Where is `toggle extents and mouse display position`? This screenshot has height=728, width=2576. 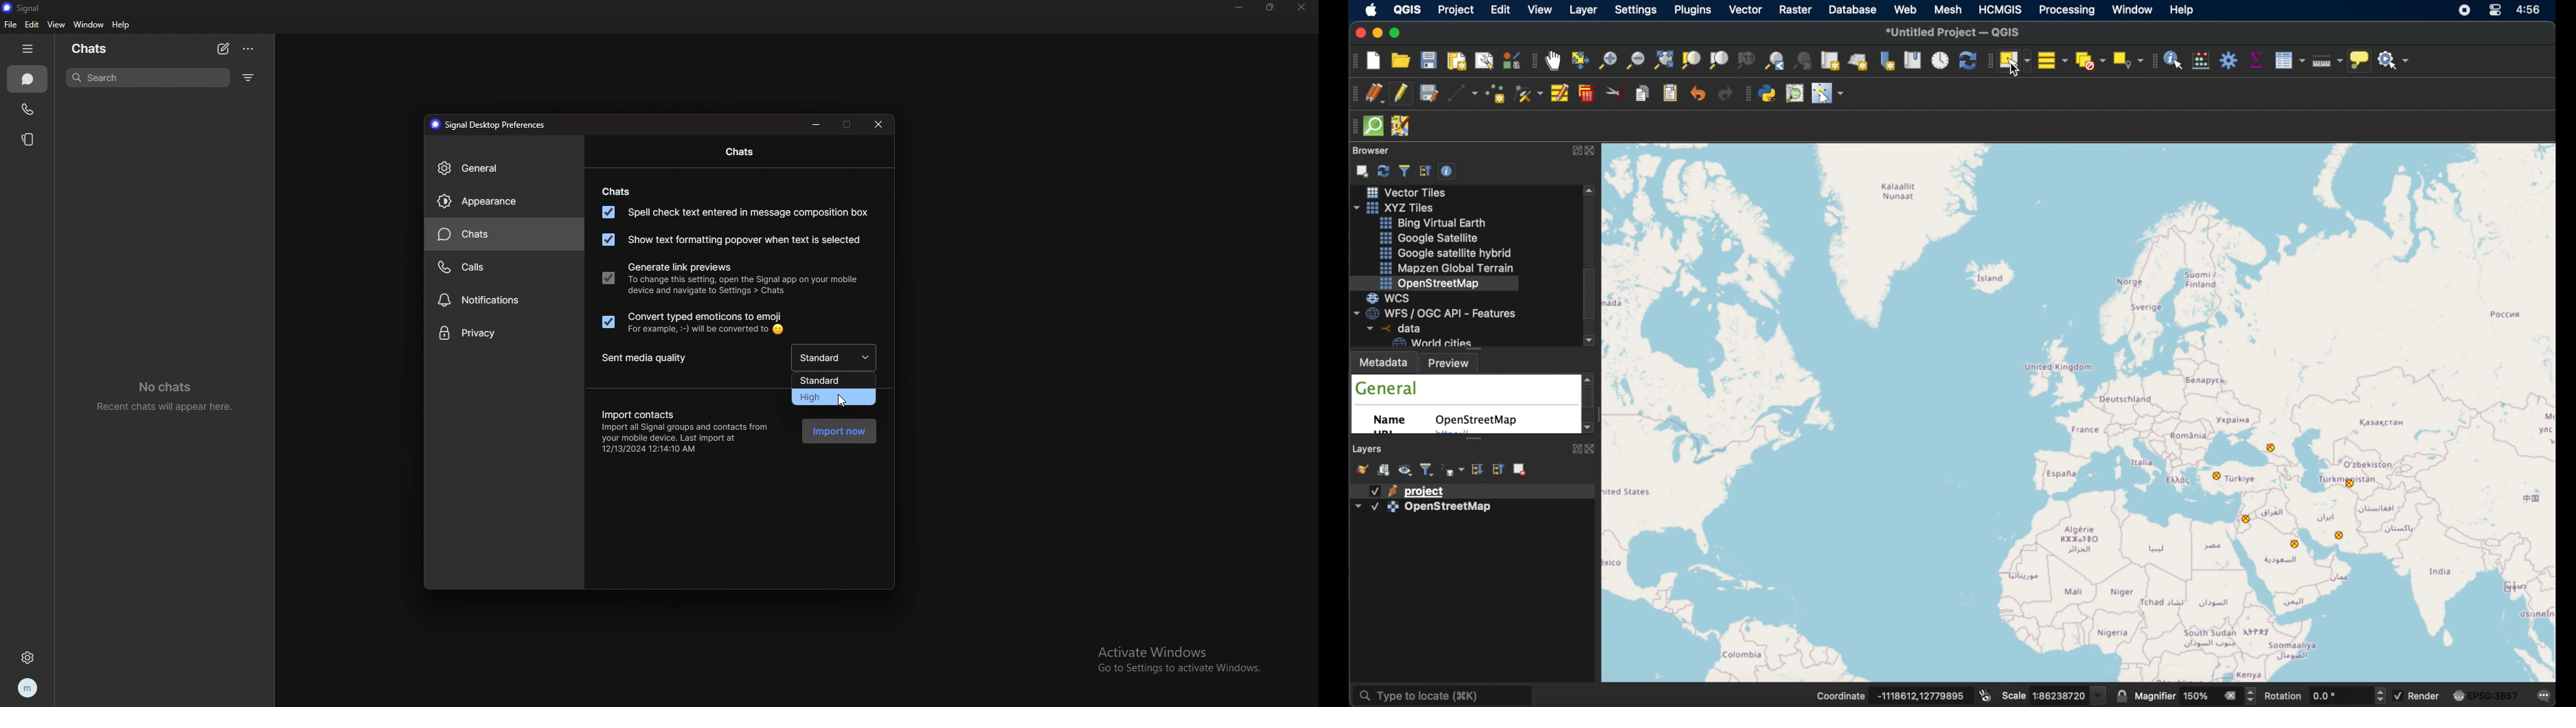
toggle extents and mouse display position is located at coordinates (1986, 694).